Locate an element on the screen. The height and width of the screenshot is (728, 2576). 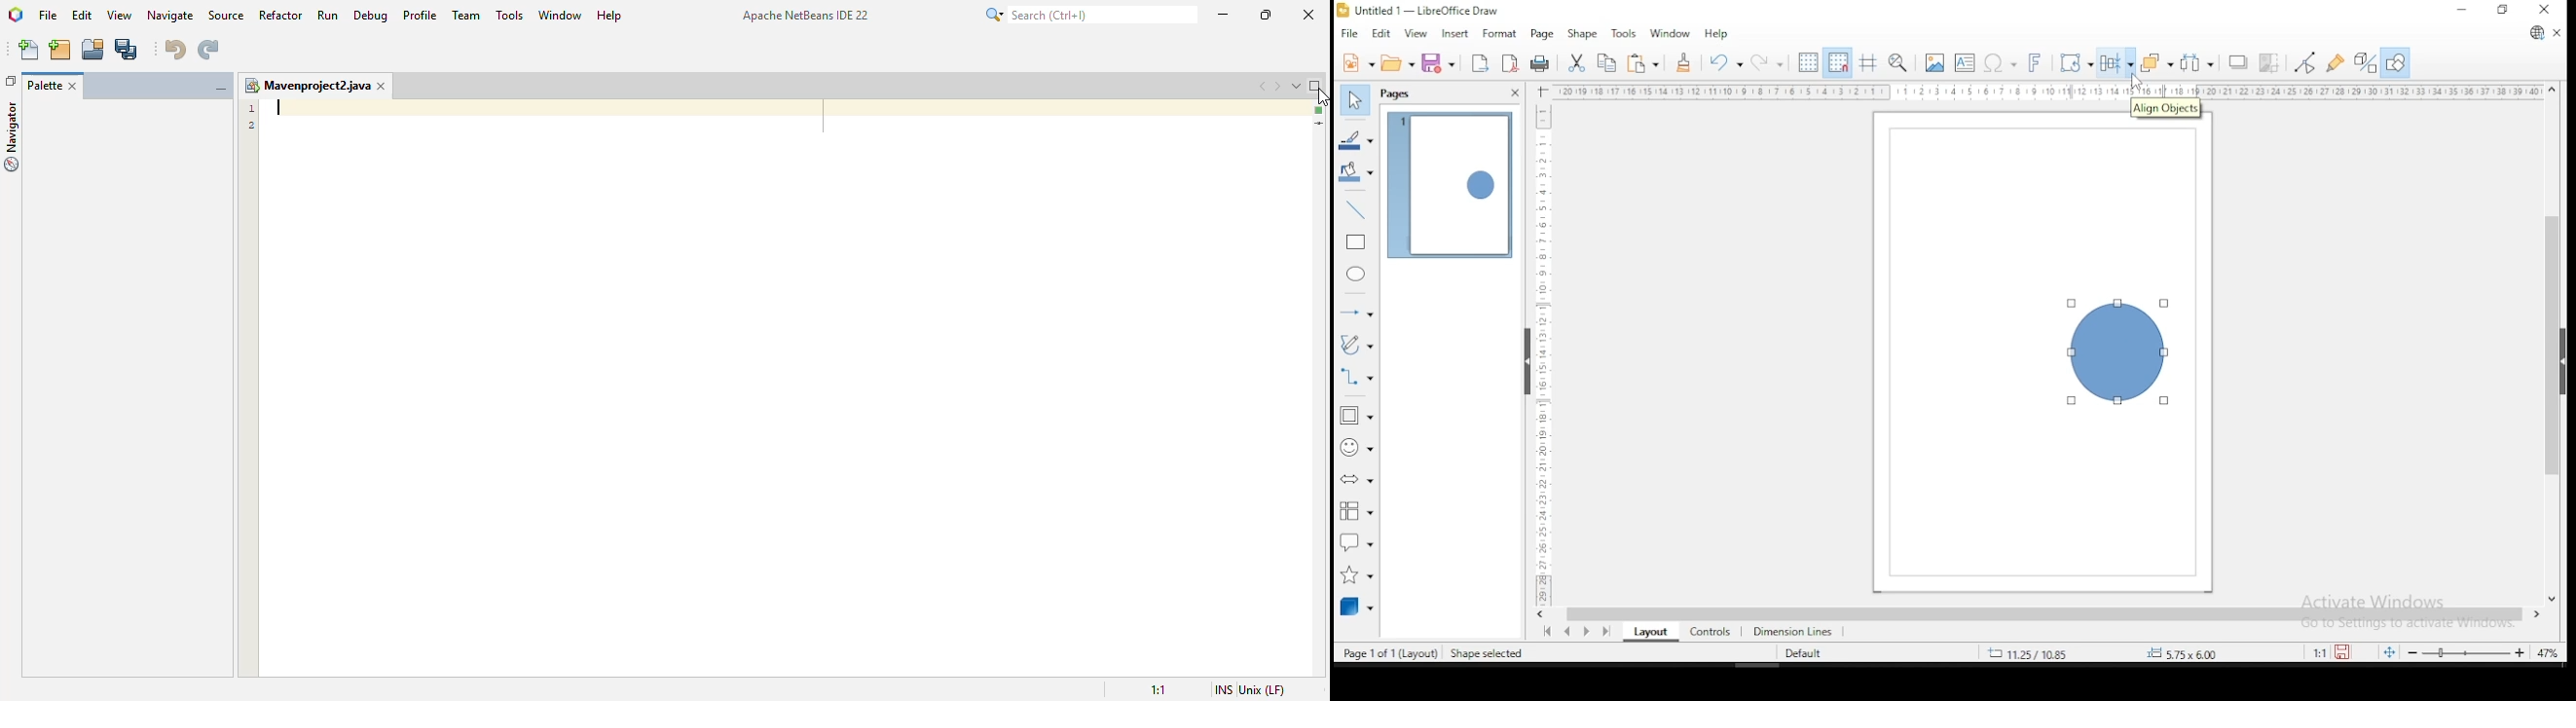
undo is located at coordinates (1723, 62).